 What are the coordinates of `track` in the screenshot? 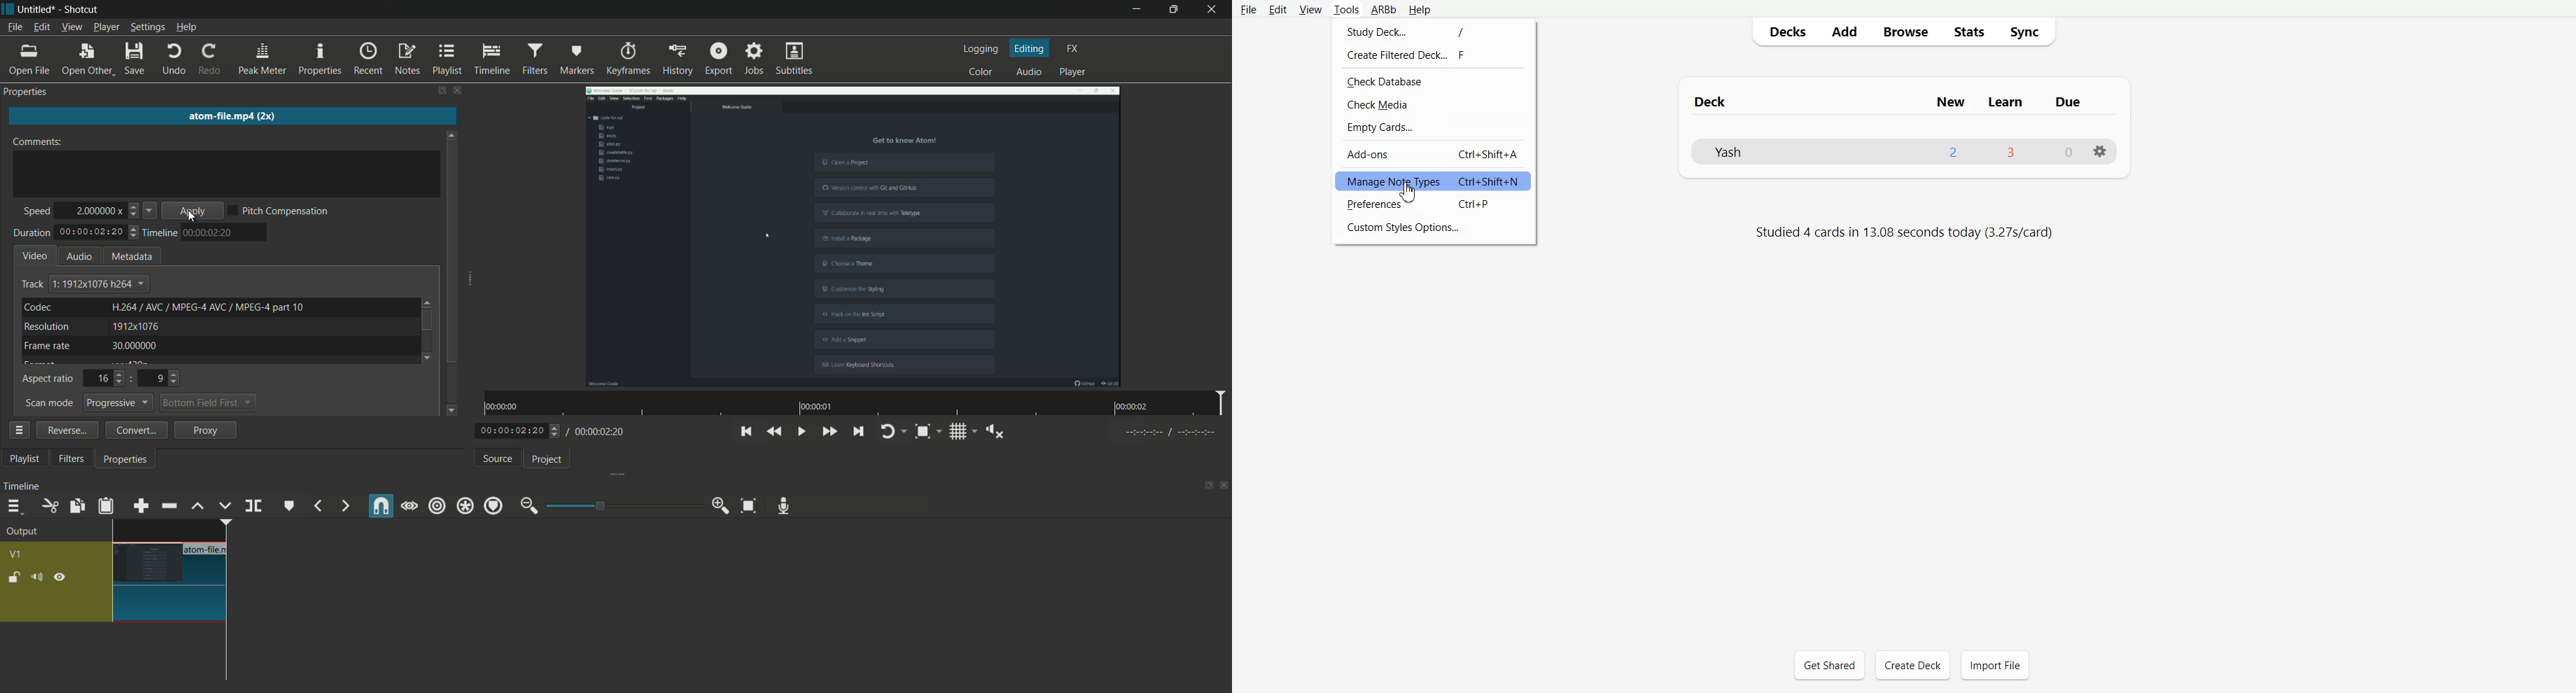 It's located at (32, 285).